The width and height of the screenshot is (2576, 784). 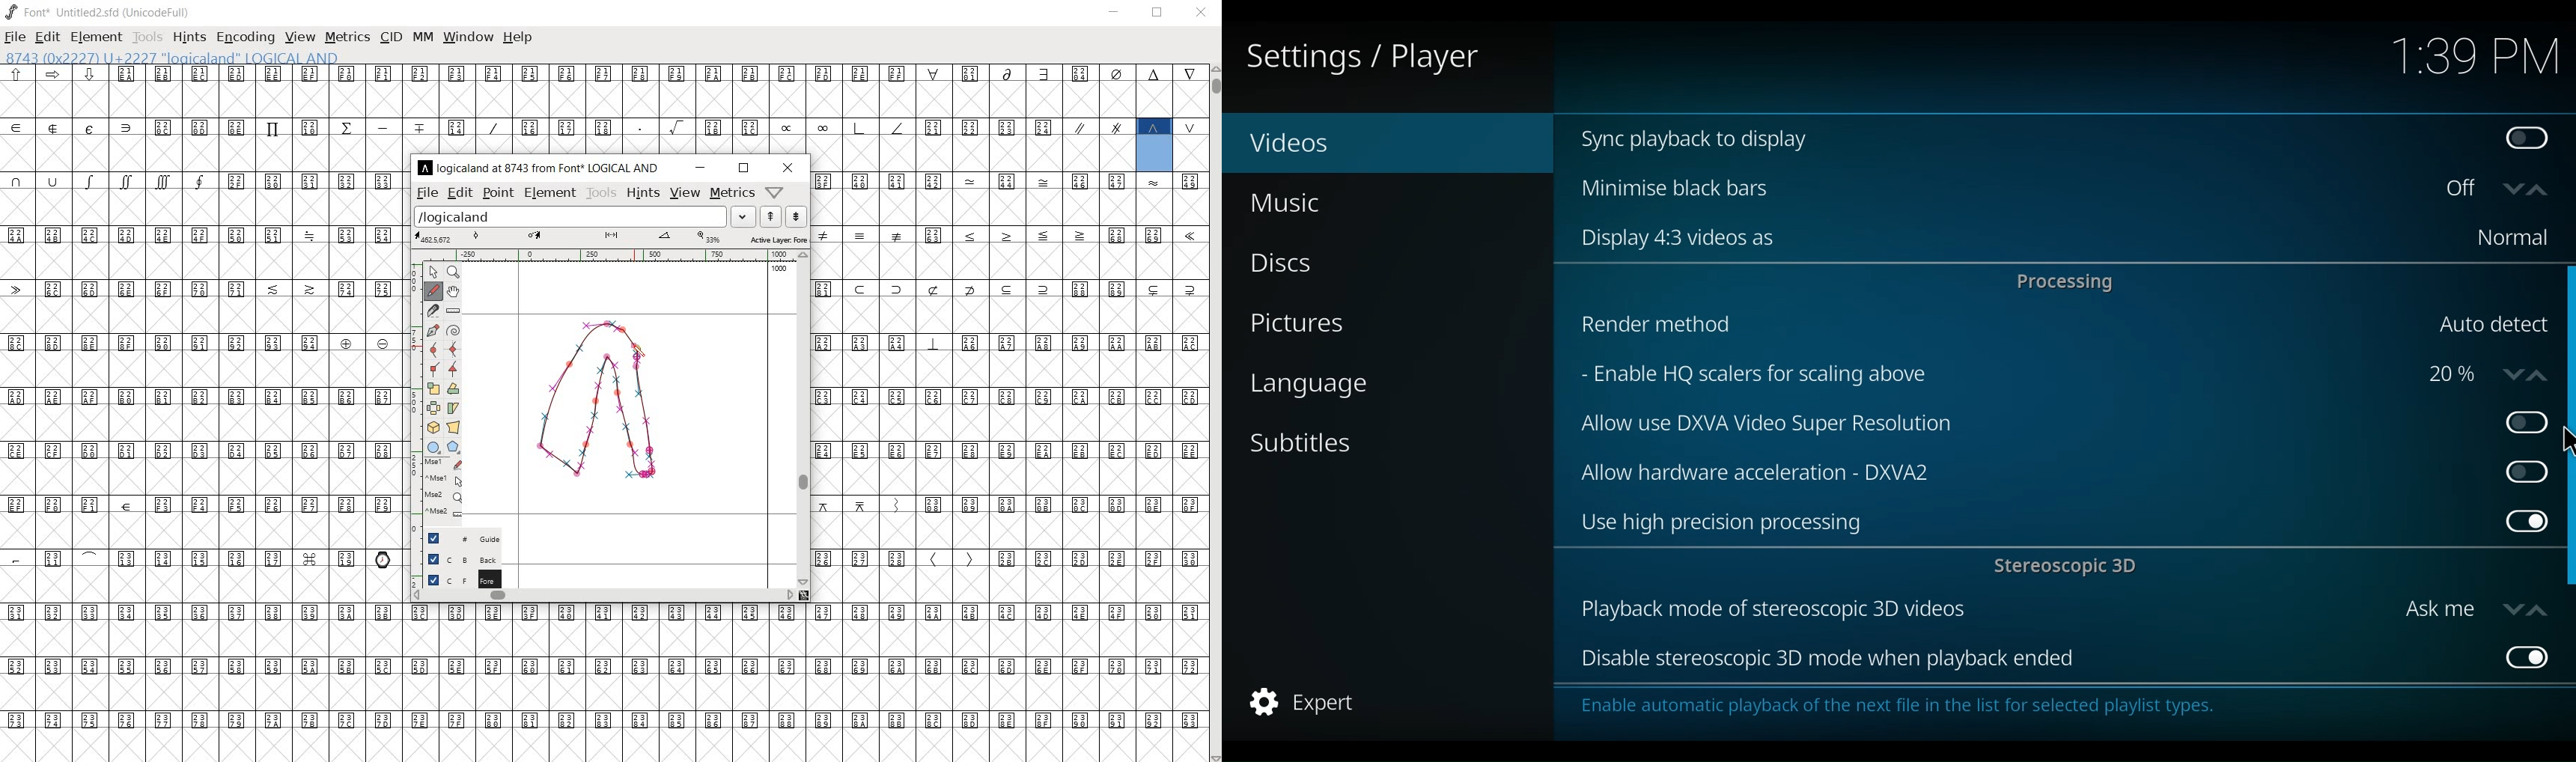 I want to click on language, so click(x=1309, y=386).